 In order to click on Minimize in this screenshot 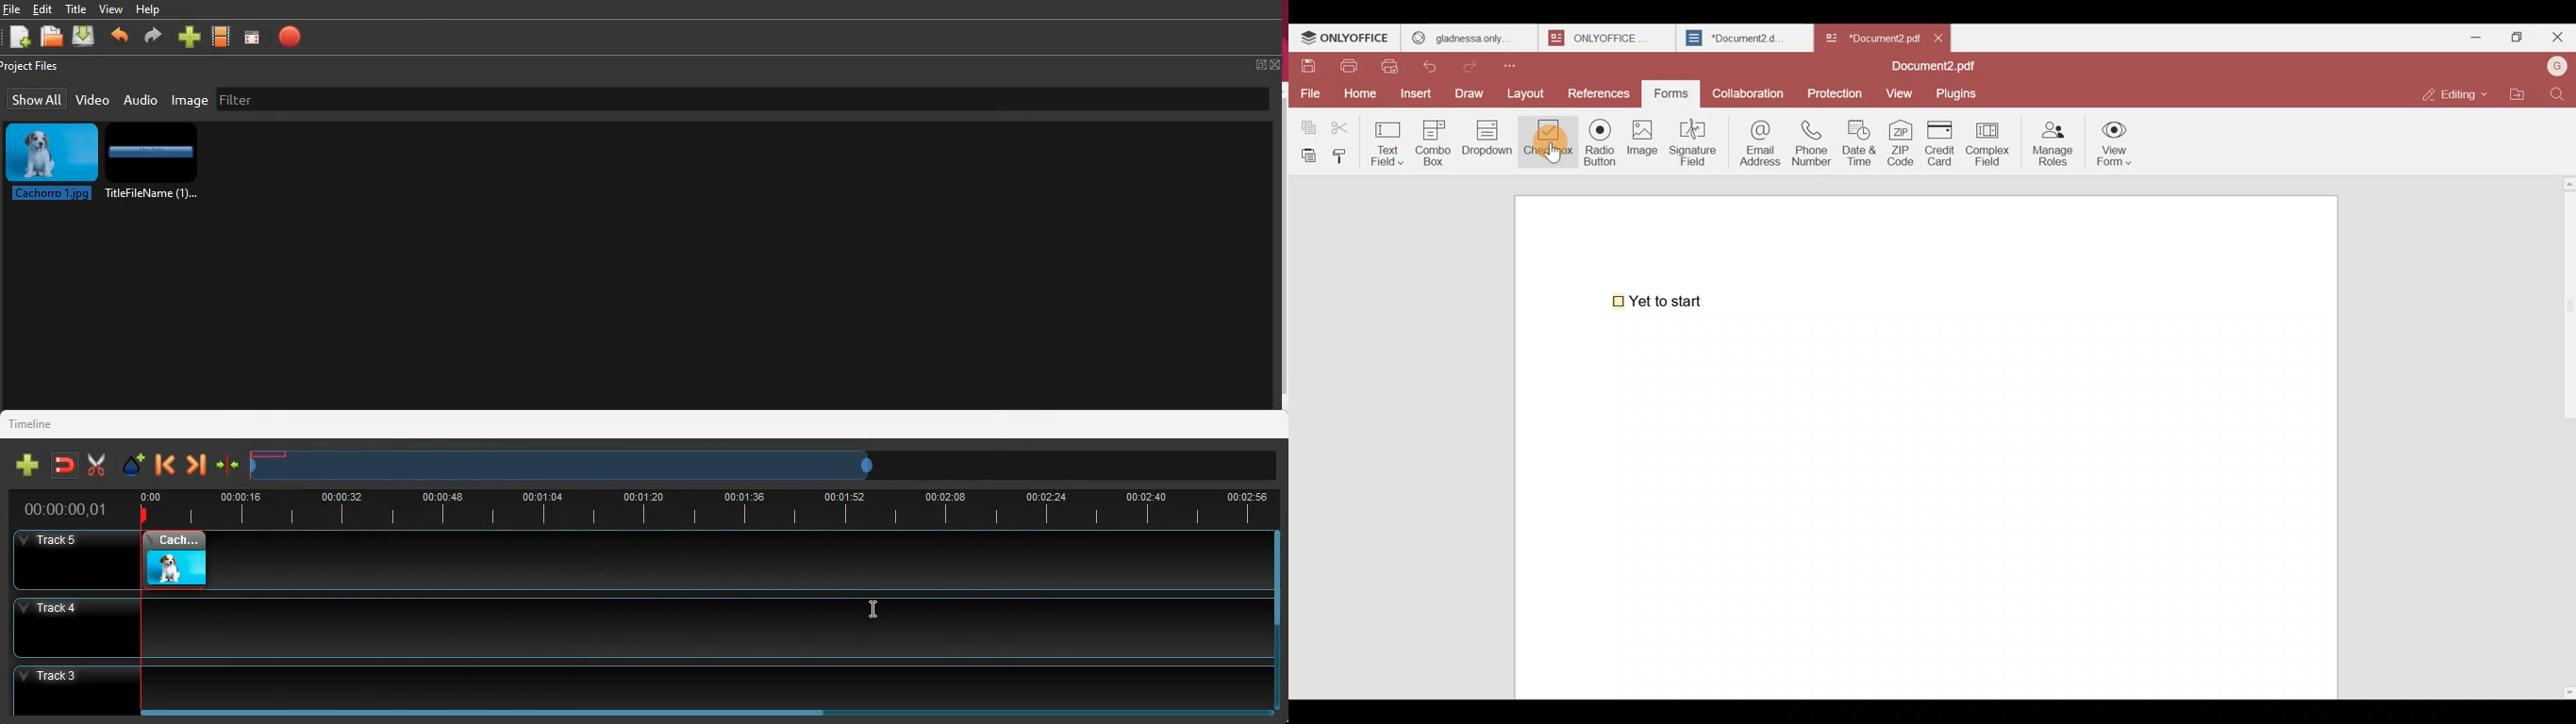, I will do `click(2470, 35)`.